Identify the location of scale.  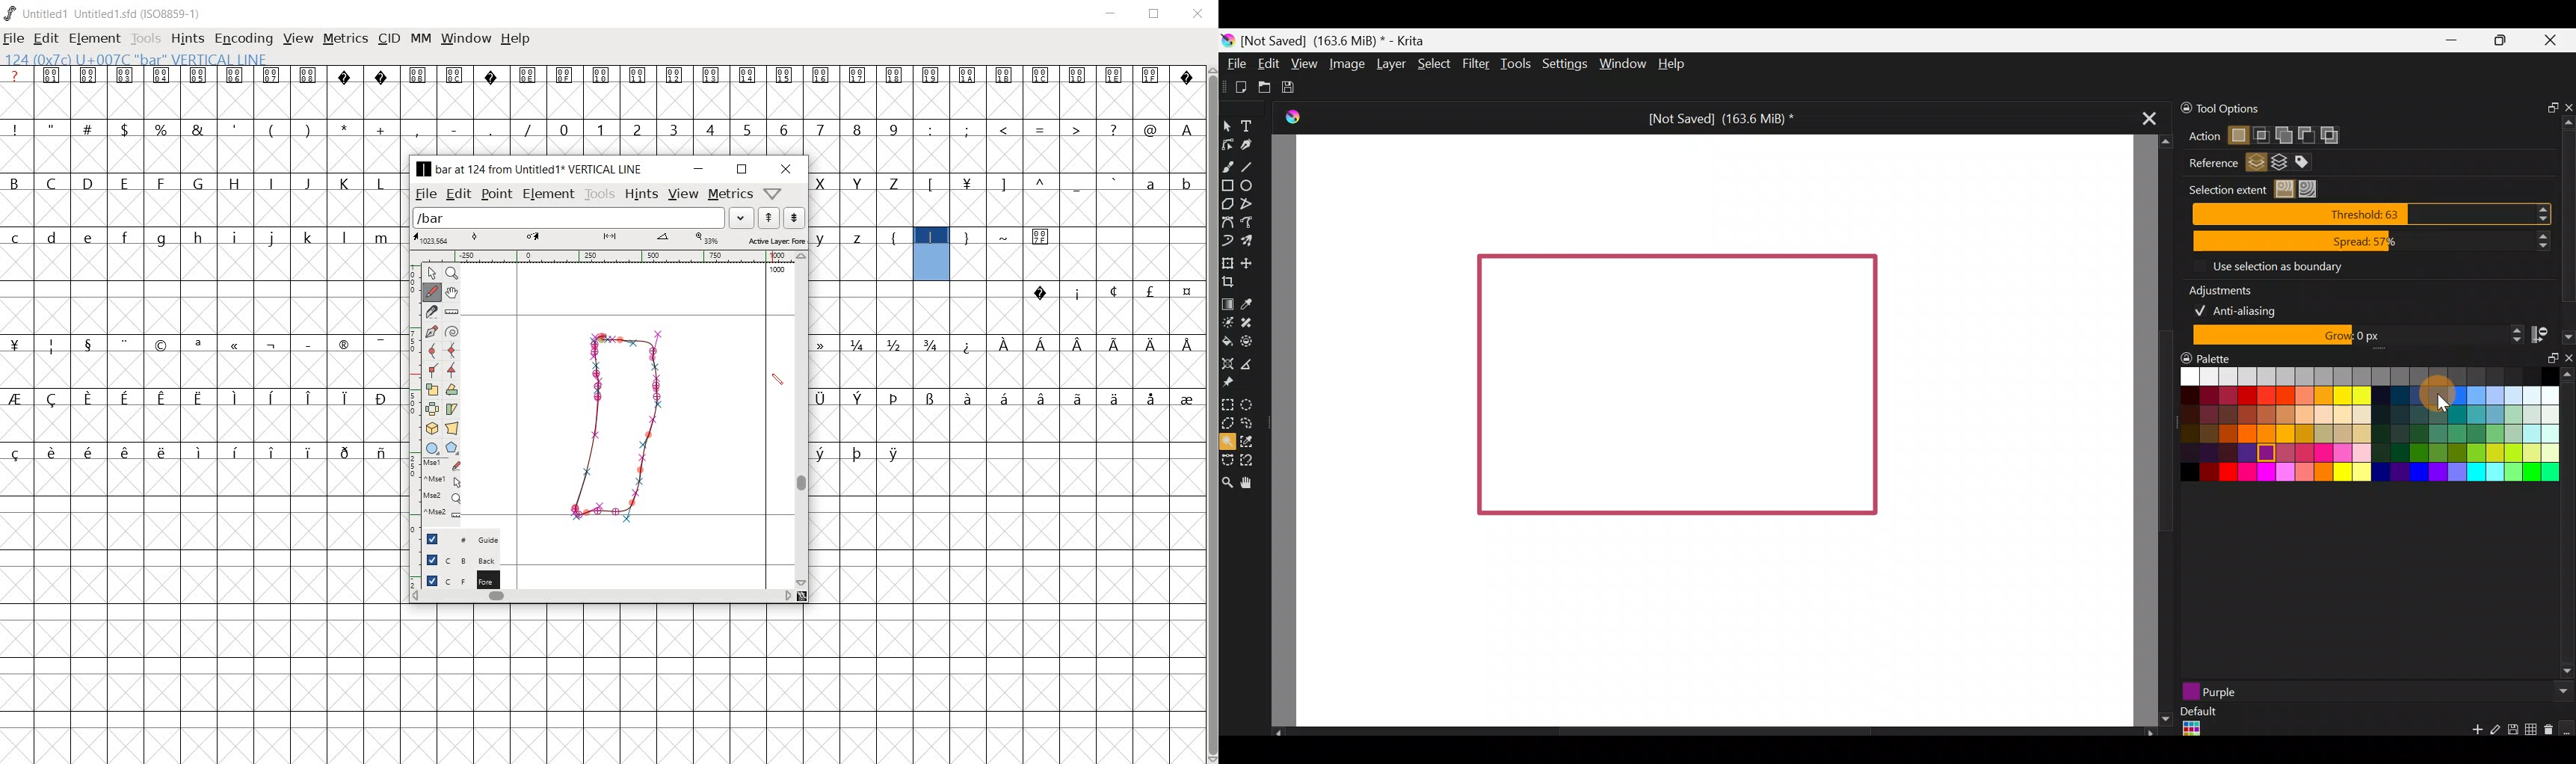
(609, 238).